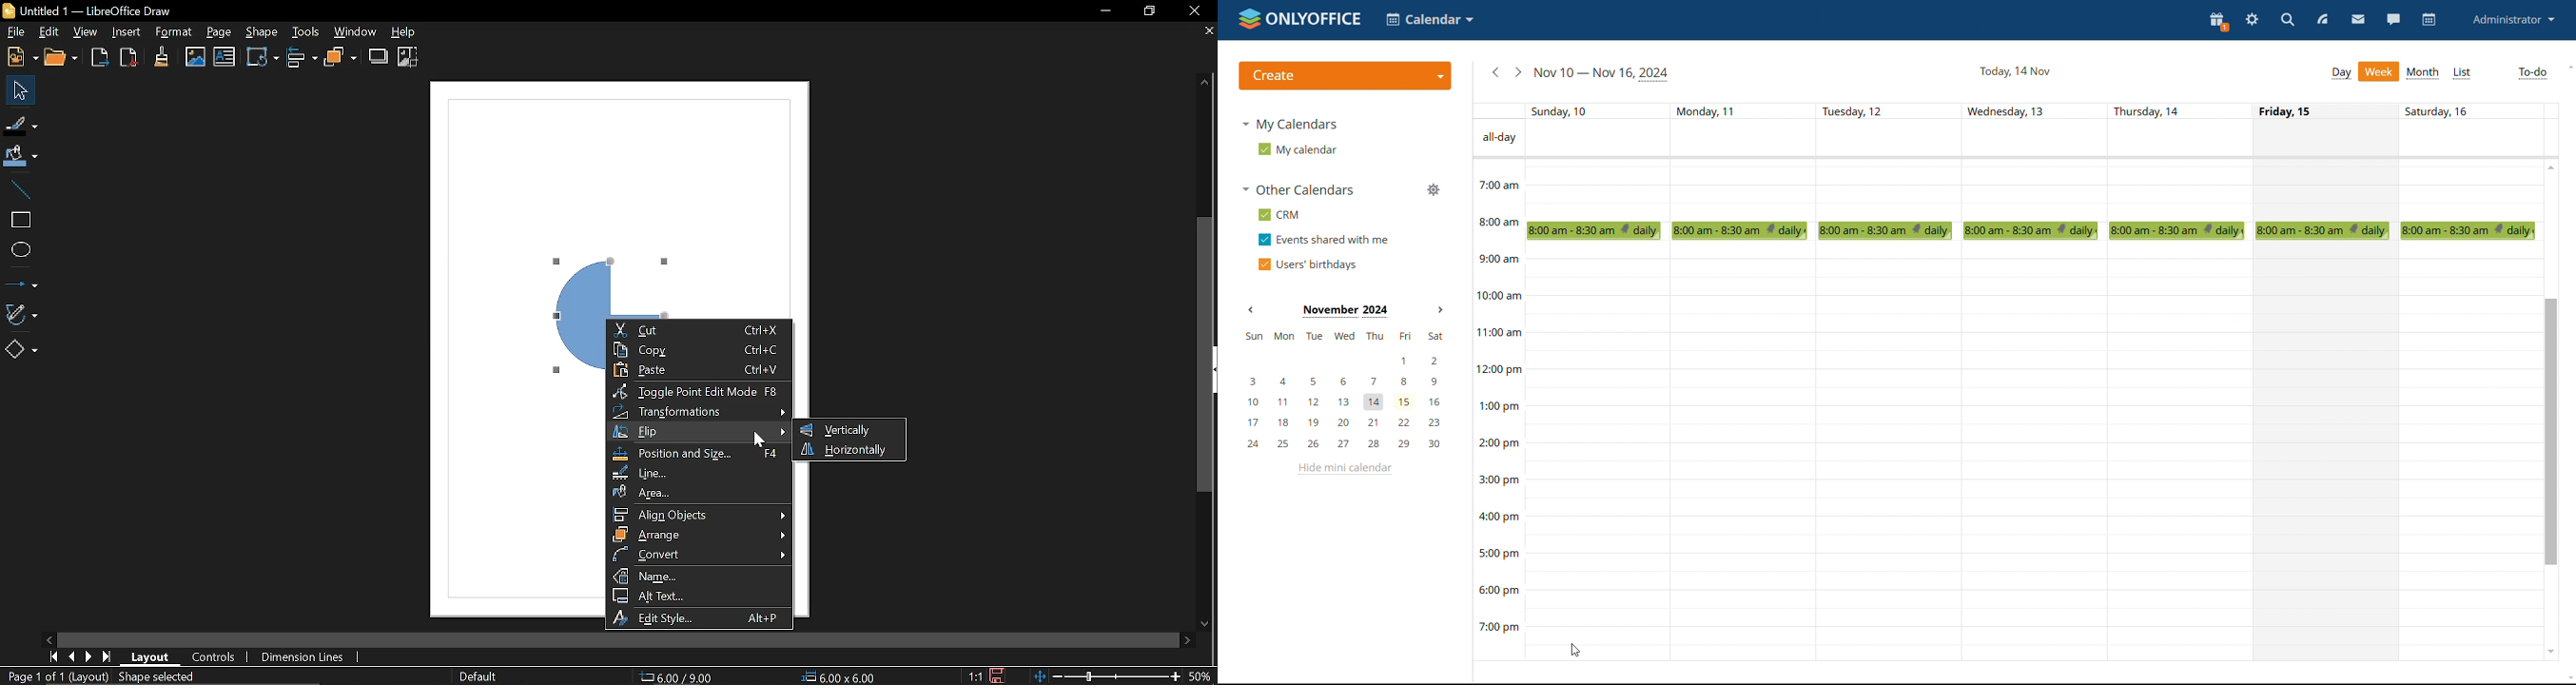 This screenshot has width=2576, height=700. Describe the element at coordinates (699, 350) in the screenshot. I see `Copy` at that location.